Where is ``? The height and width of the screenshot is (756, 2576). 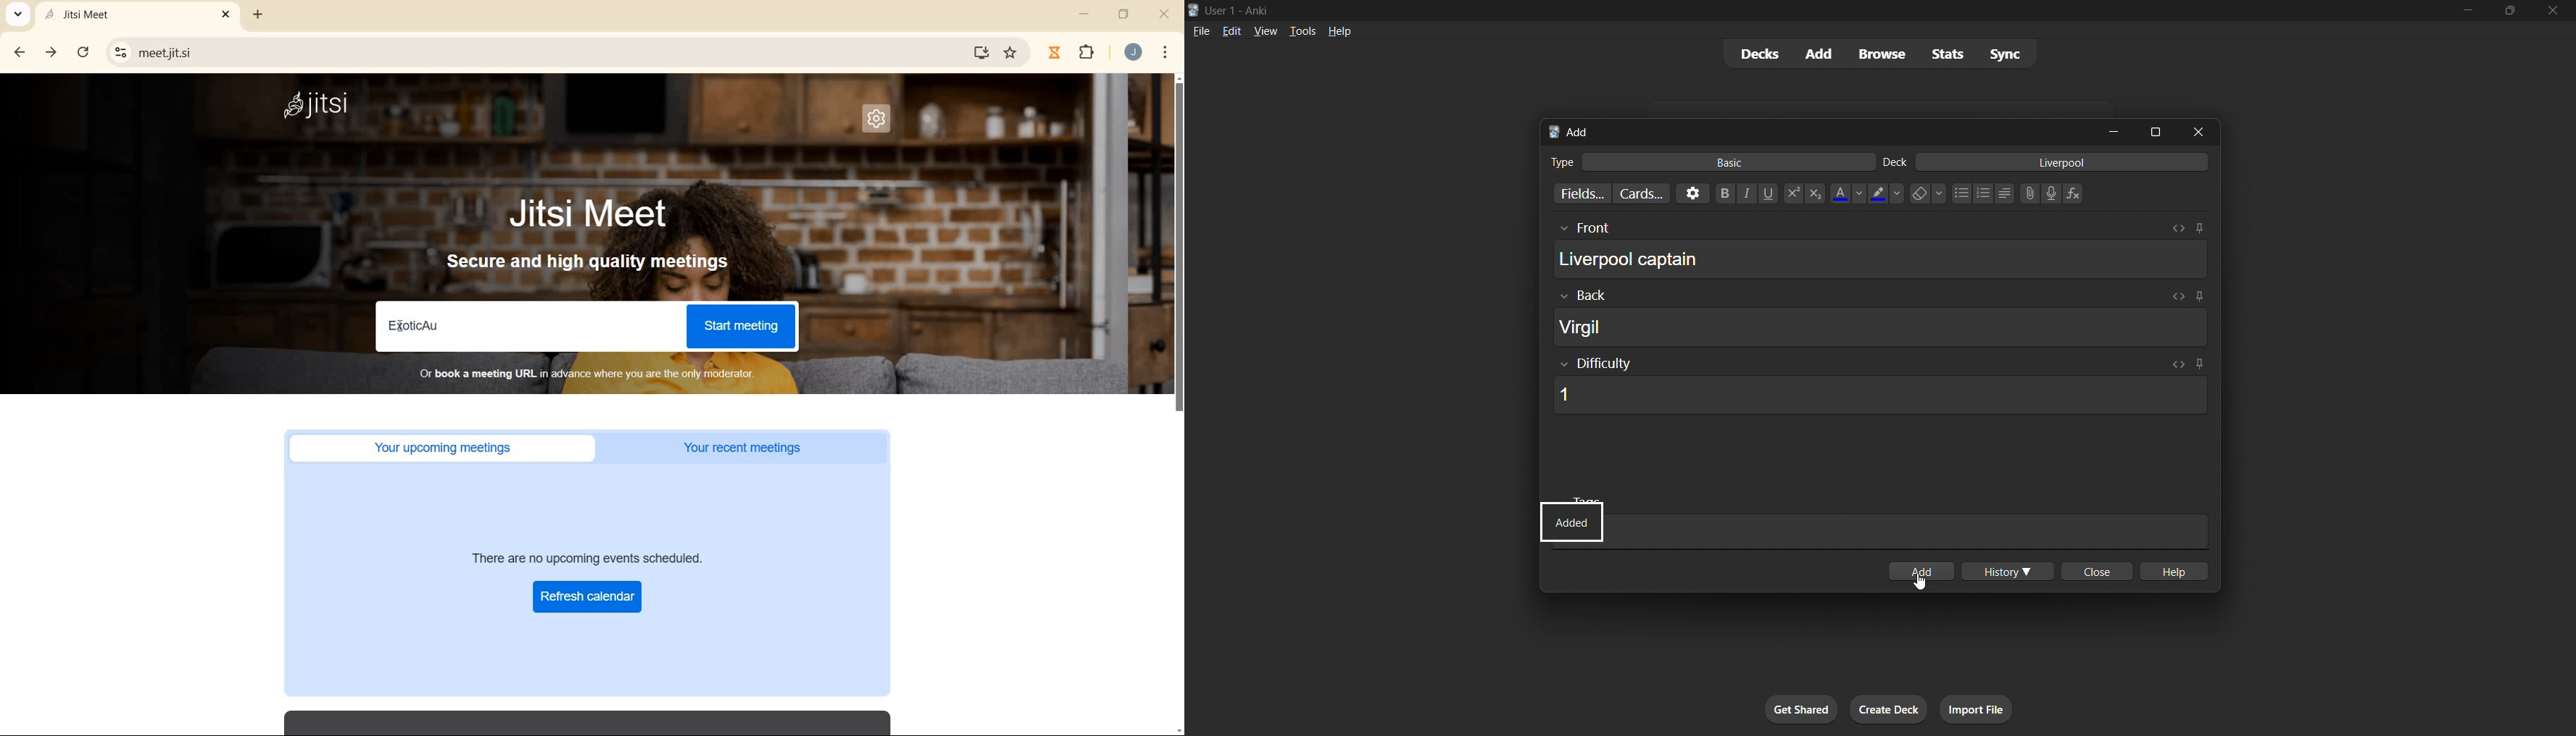
 is located at coordinates (1583, 296).